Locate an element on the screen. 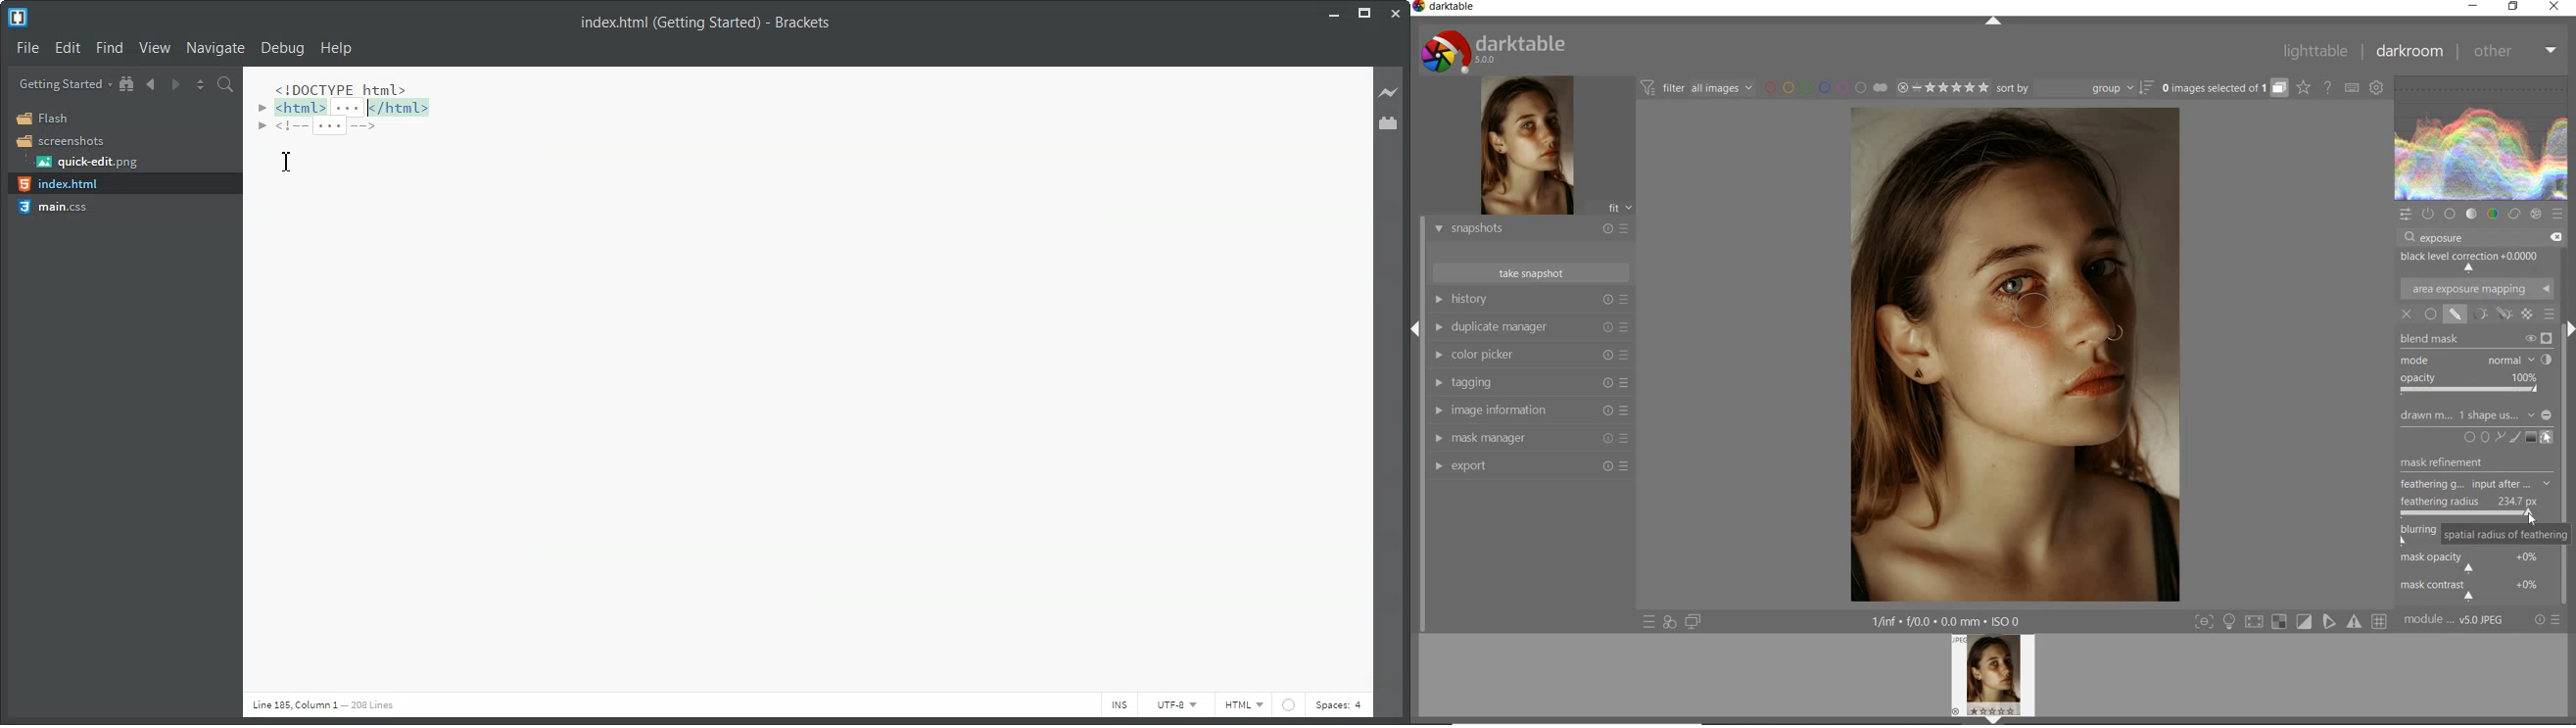  Find in files is located at coordinates (225, 84).